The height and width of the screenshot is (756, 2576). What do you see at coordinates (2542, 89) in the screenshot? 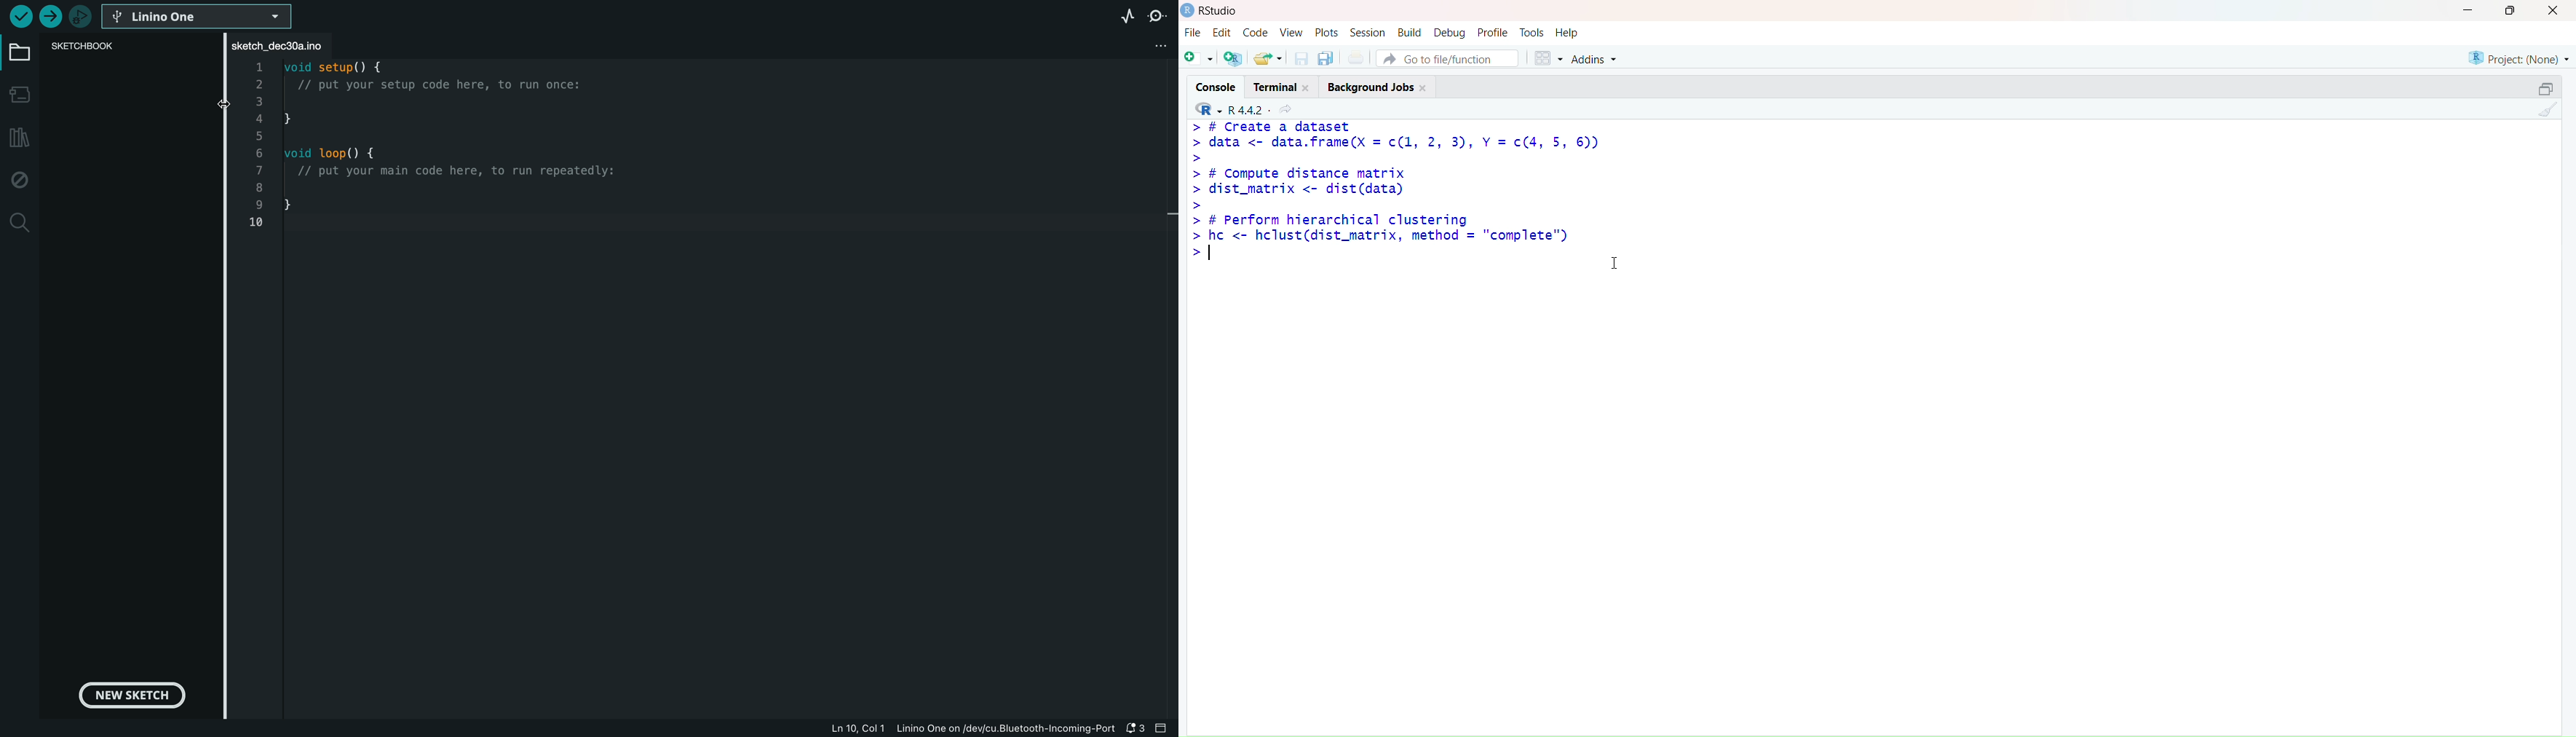
I see `Maximize` at bounding box center [2542, 89].